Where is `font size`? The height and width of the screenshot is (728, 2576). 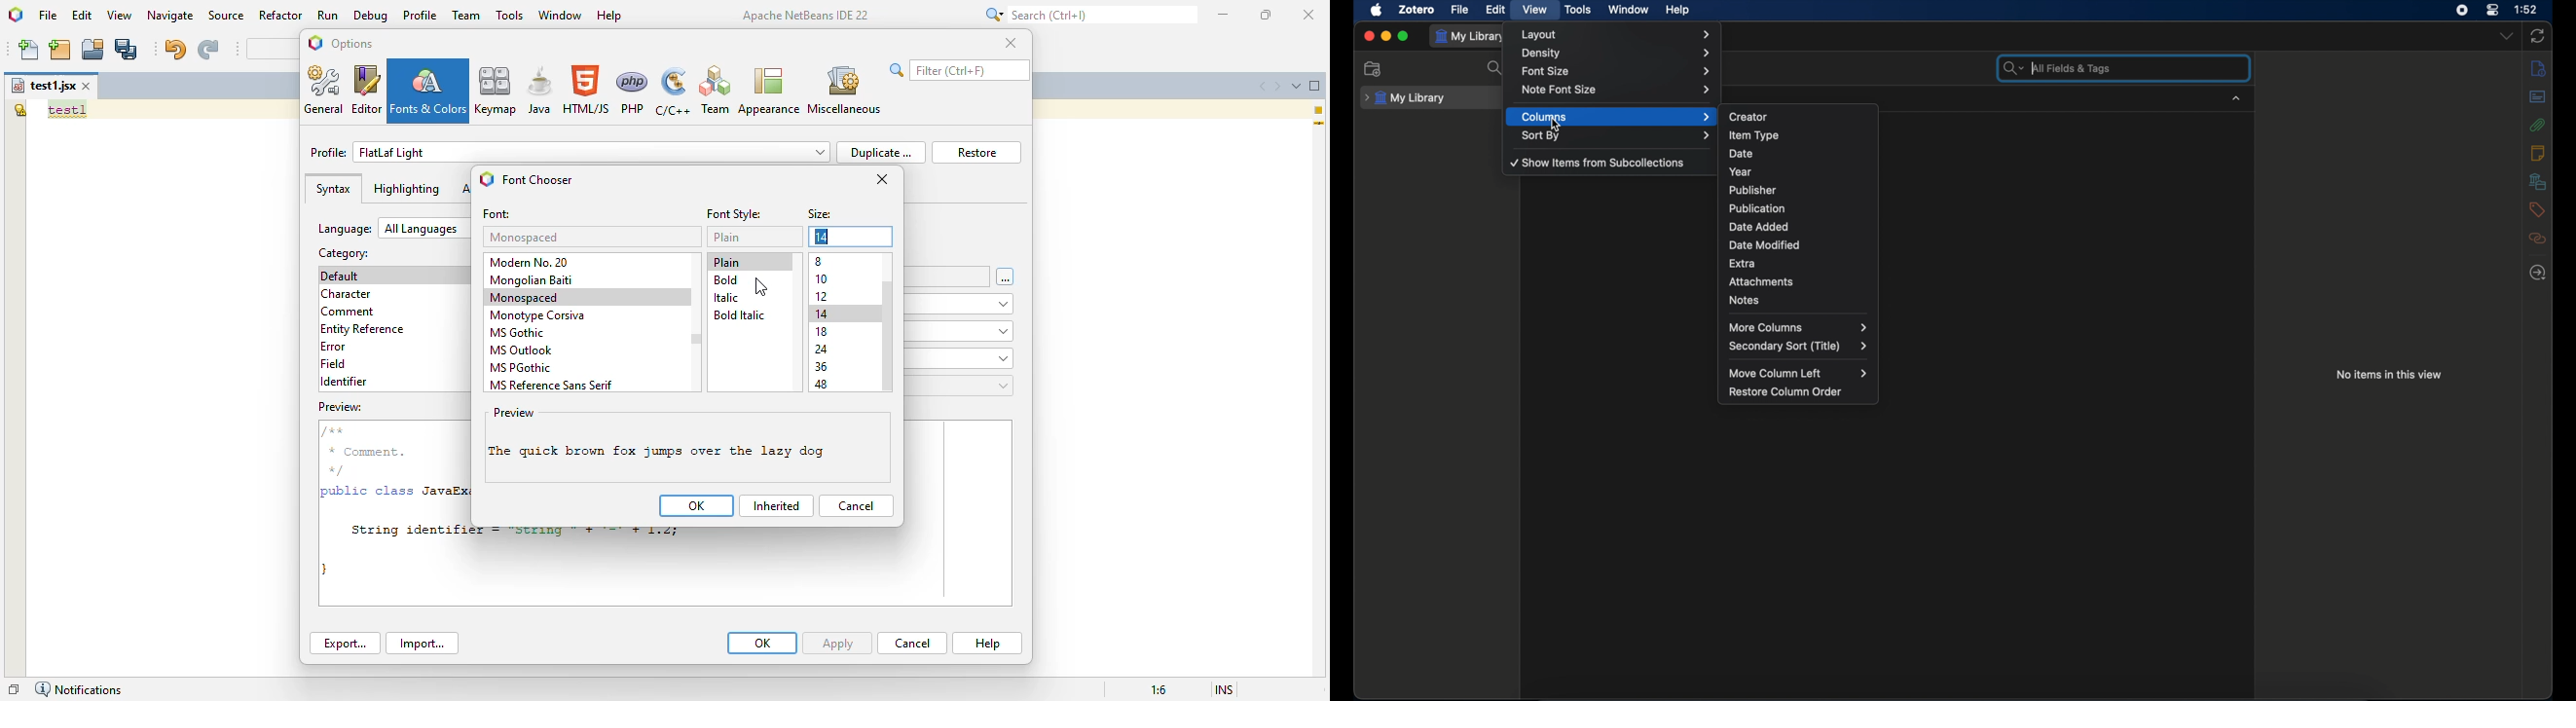 font size is located at coordinates (1618, 72).